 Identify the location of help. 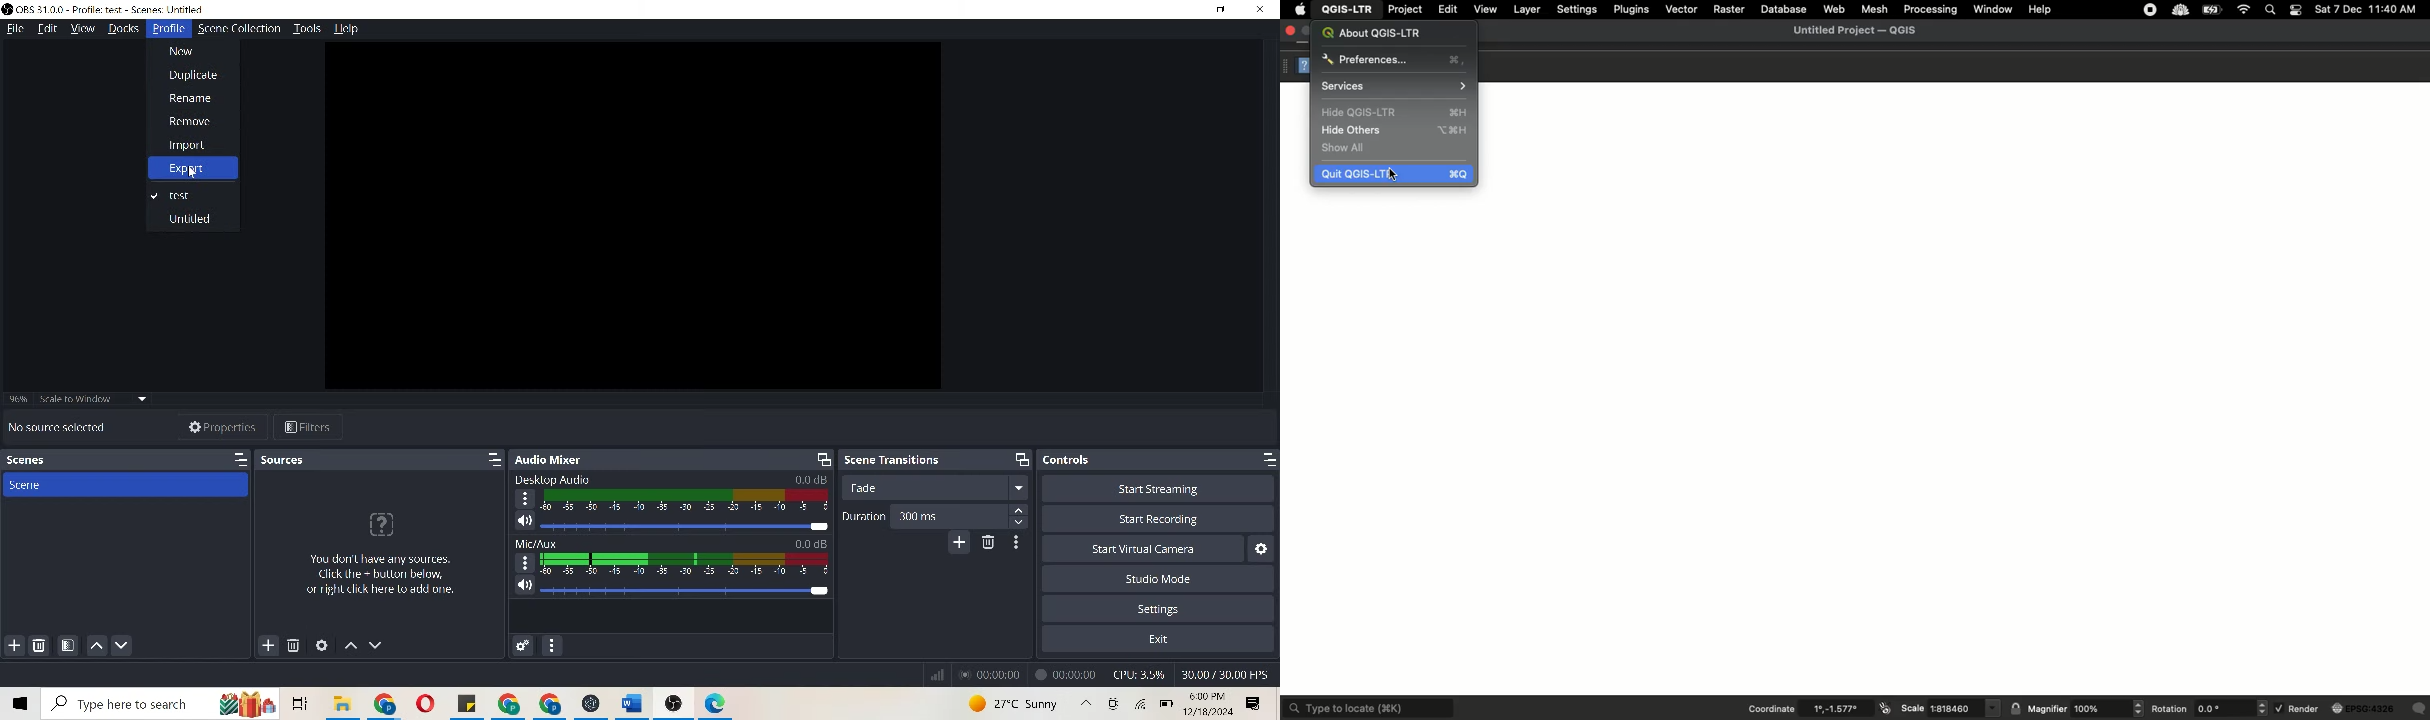
(348, 28).